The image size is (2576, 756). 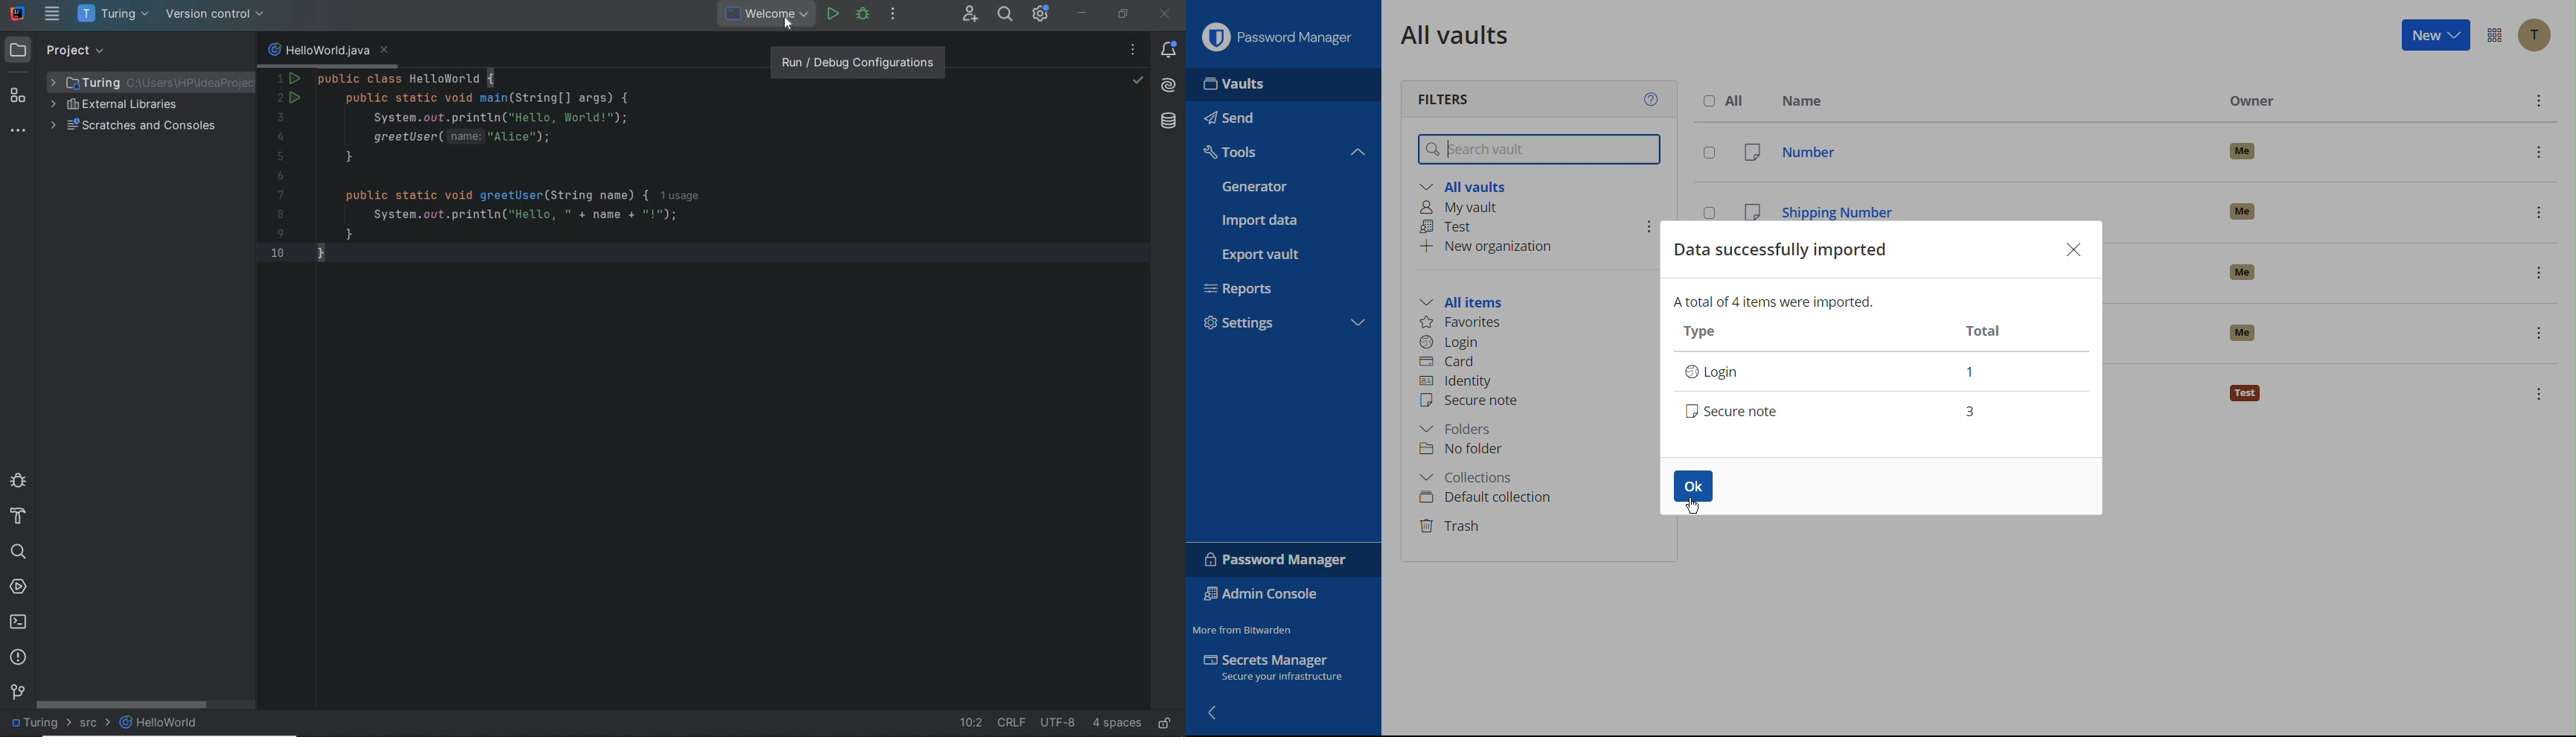 What do you see at coordinates (1708, 204) in the screenshot?
I see `select entry` at bounding box center [1708, 204].